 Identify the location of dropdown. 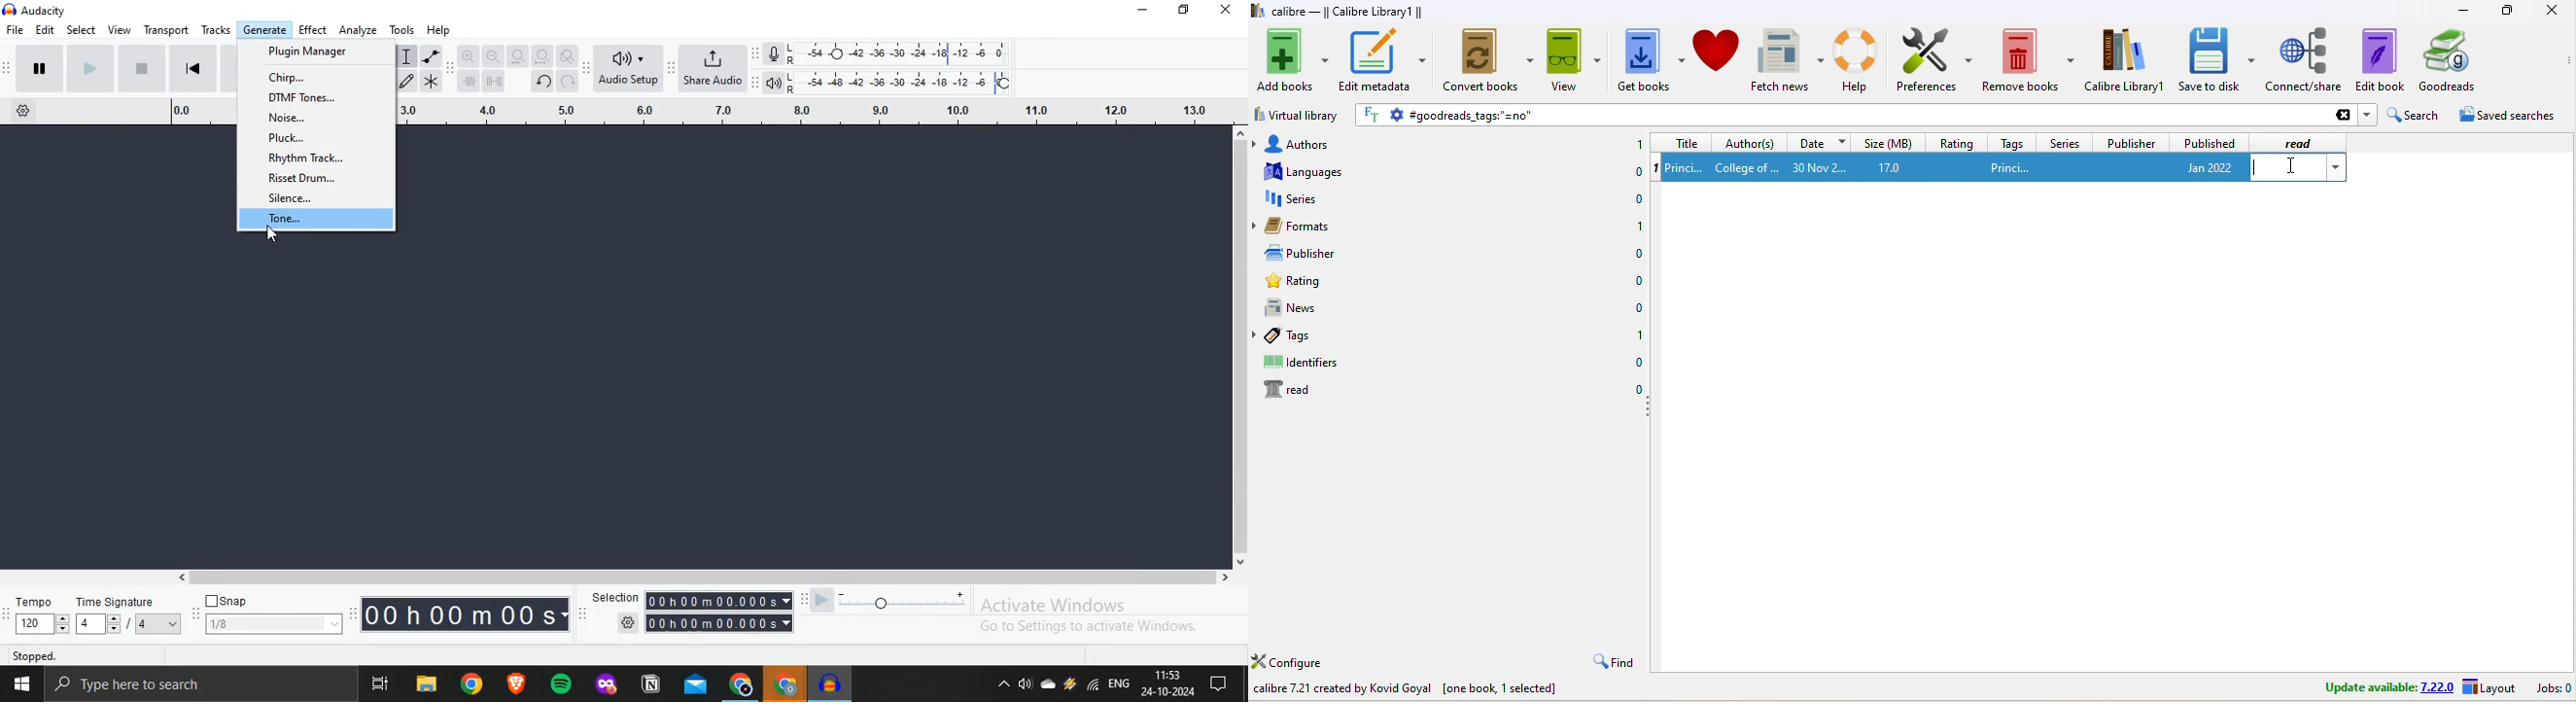
(2367, 115).